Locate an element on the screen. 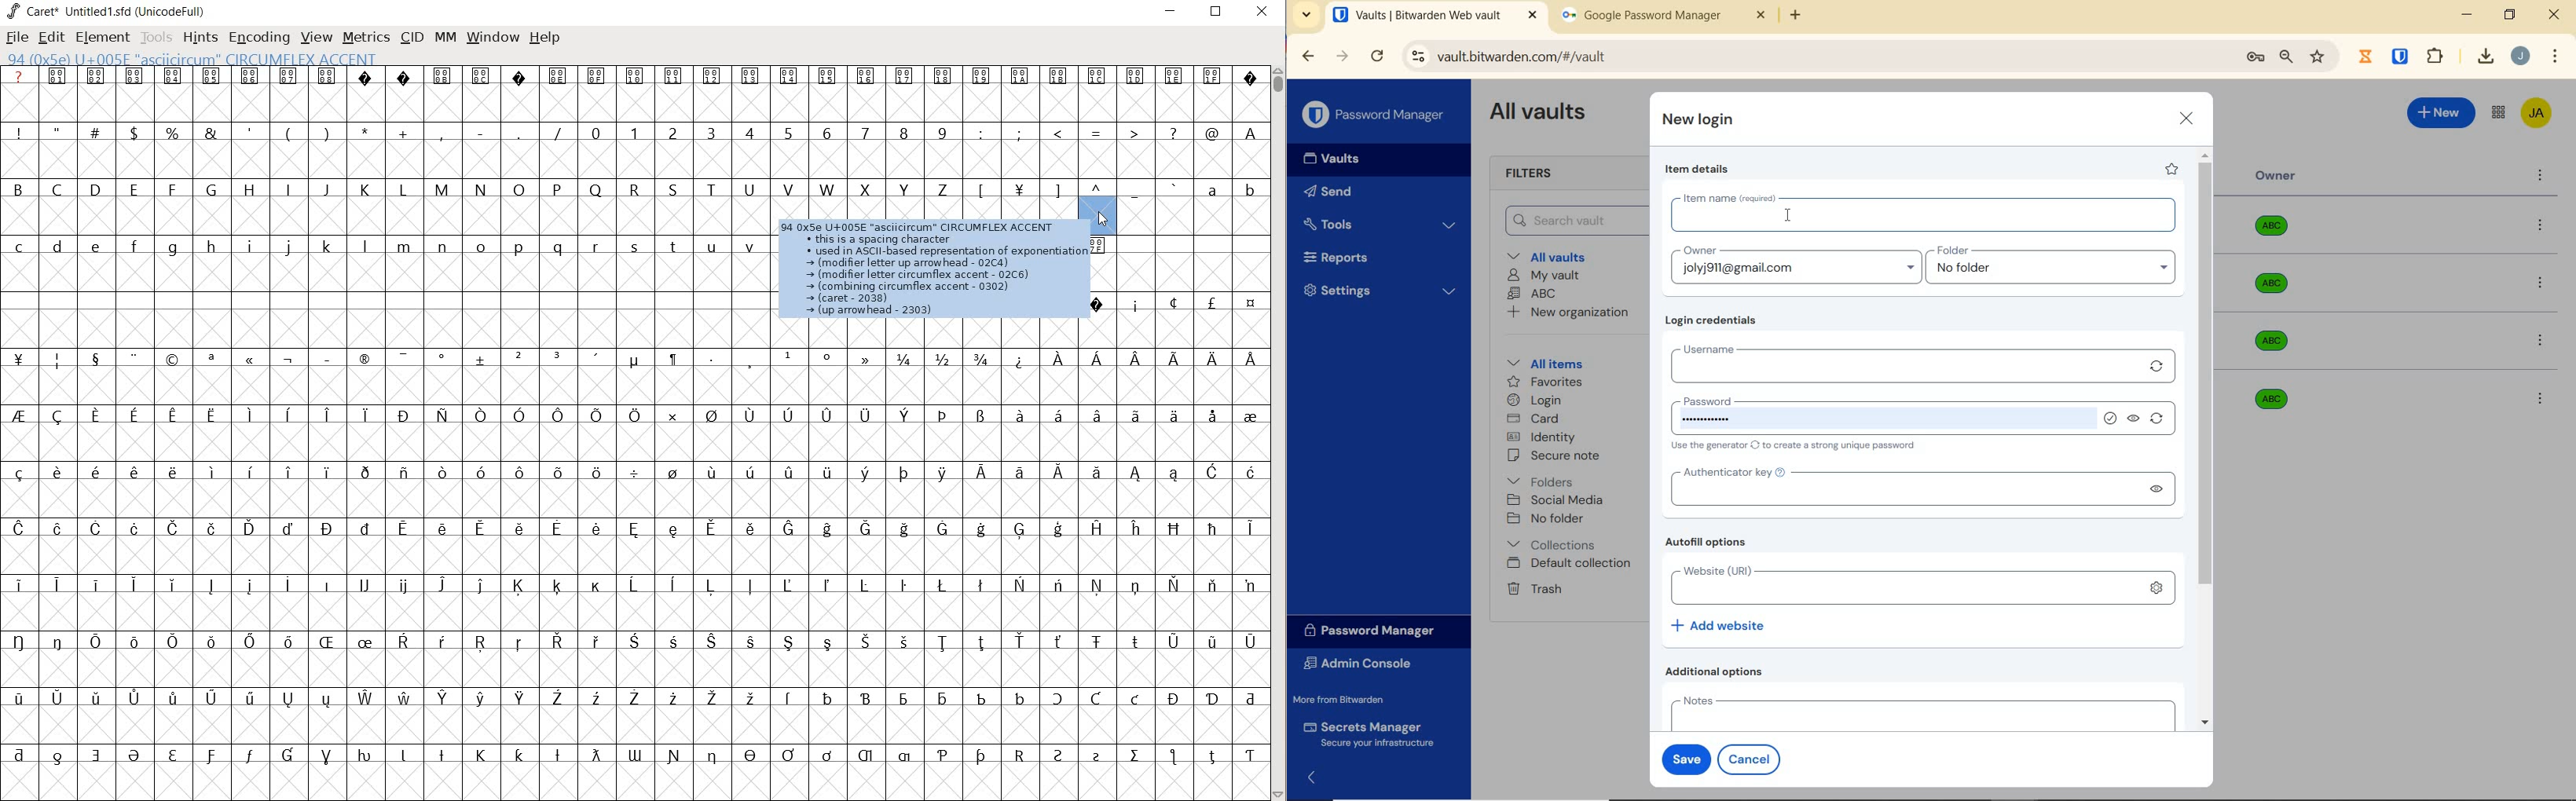 The height and width of the screenshot is (812, 2576). unhide is located at coordinates (2160, 493).